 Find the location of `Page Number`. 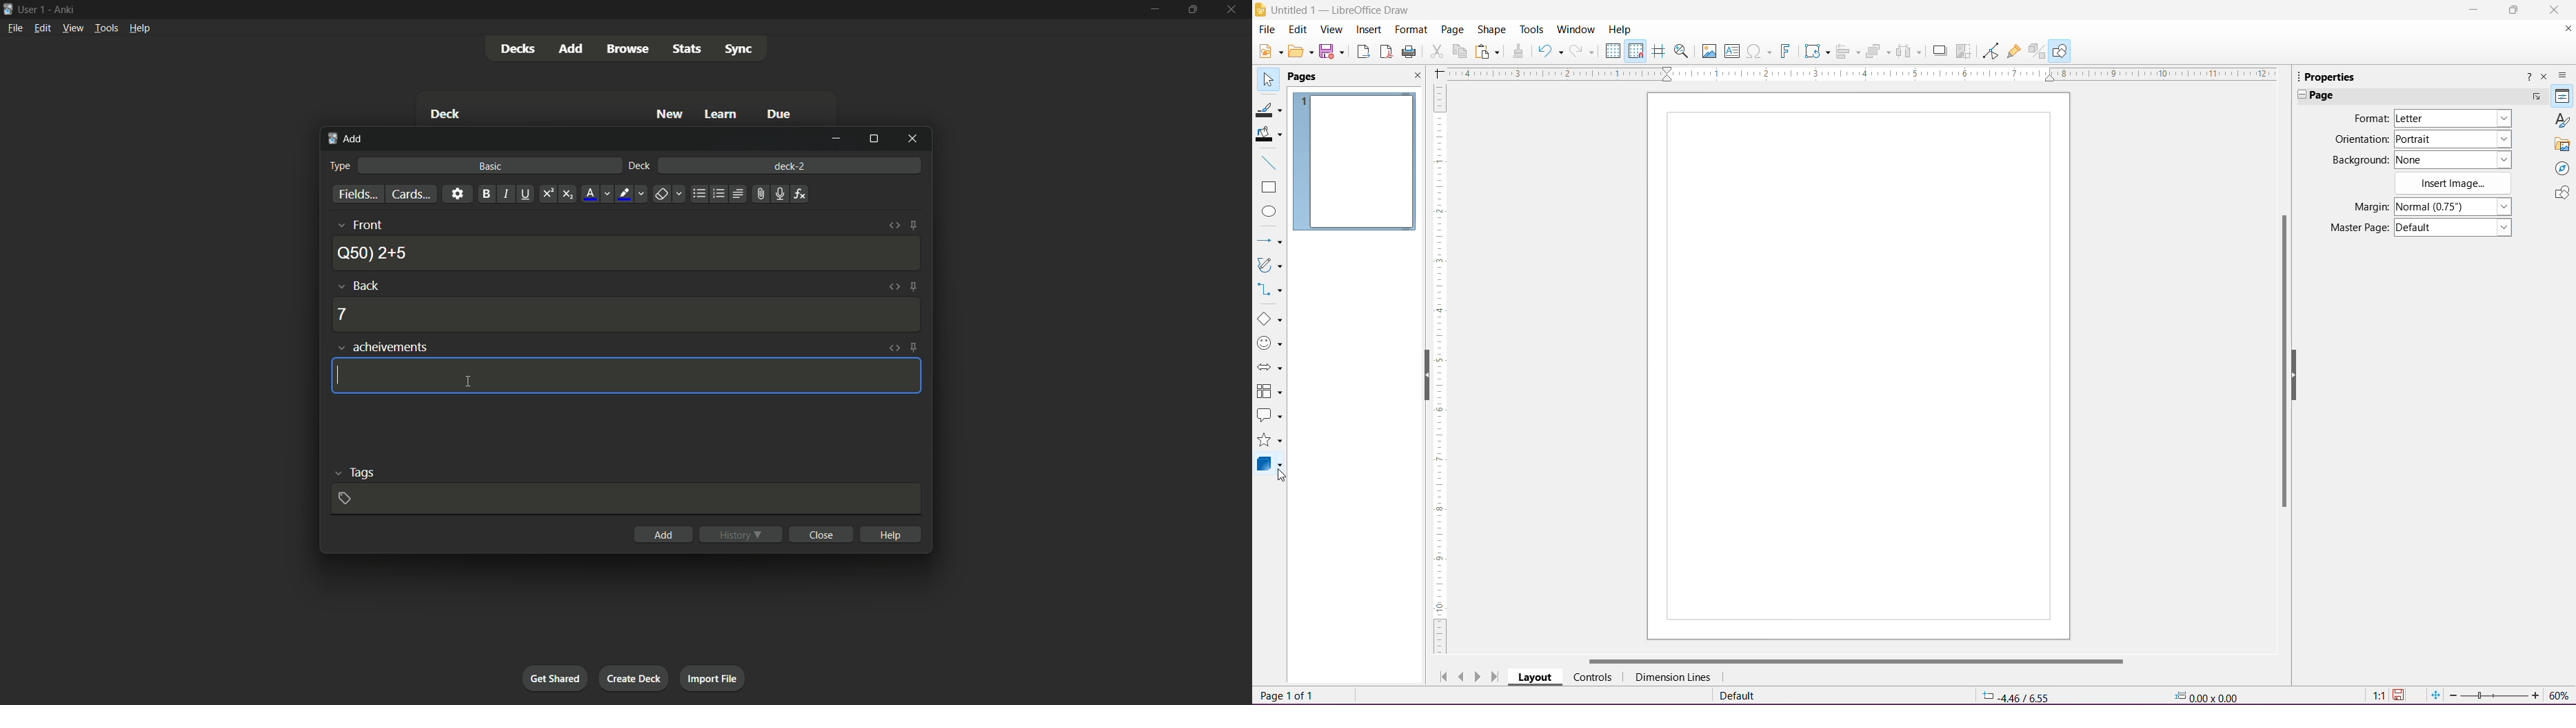

Page Number is located at coordinates (1290, 695).